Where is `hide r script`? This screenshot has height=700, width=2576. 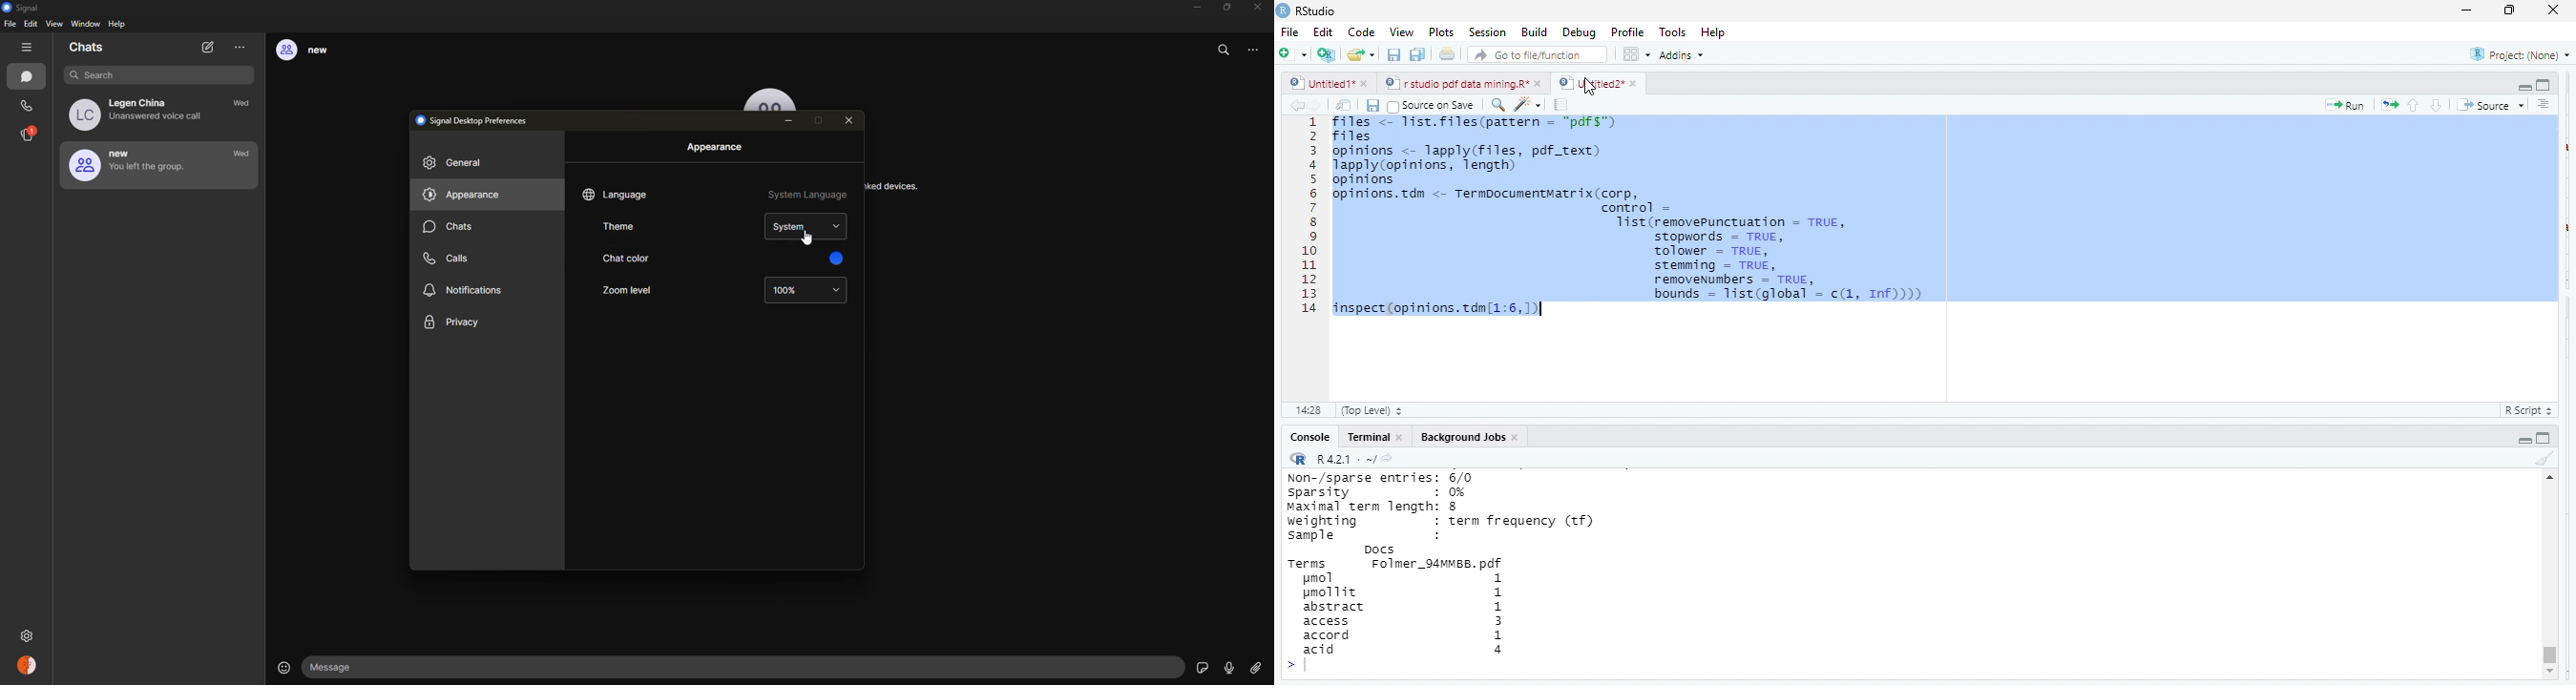
hide r script is located at coordinates (2524, 88).